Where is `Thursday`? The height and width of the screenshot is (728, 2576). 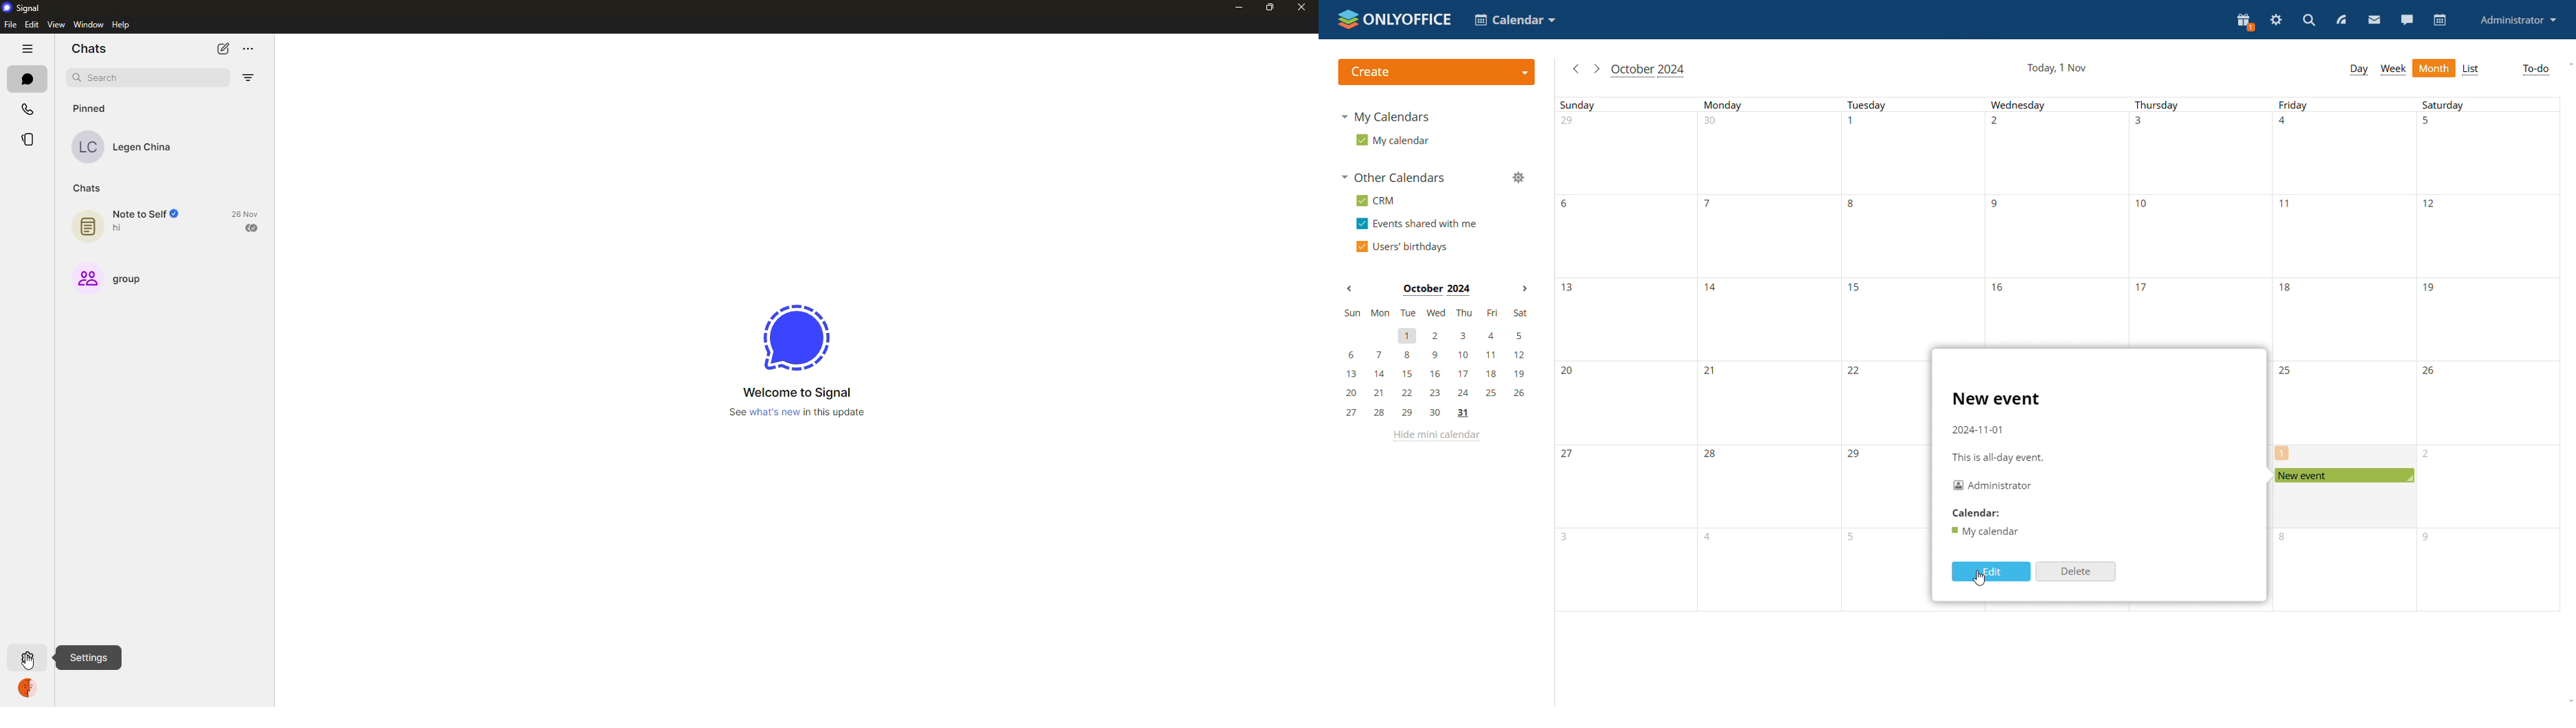 Thursday is located at coordinates (2201, 220).